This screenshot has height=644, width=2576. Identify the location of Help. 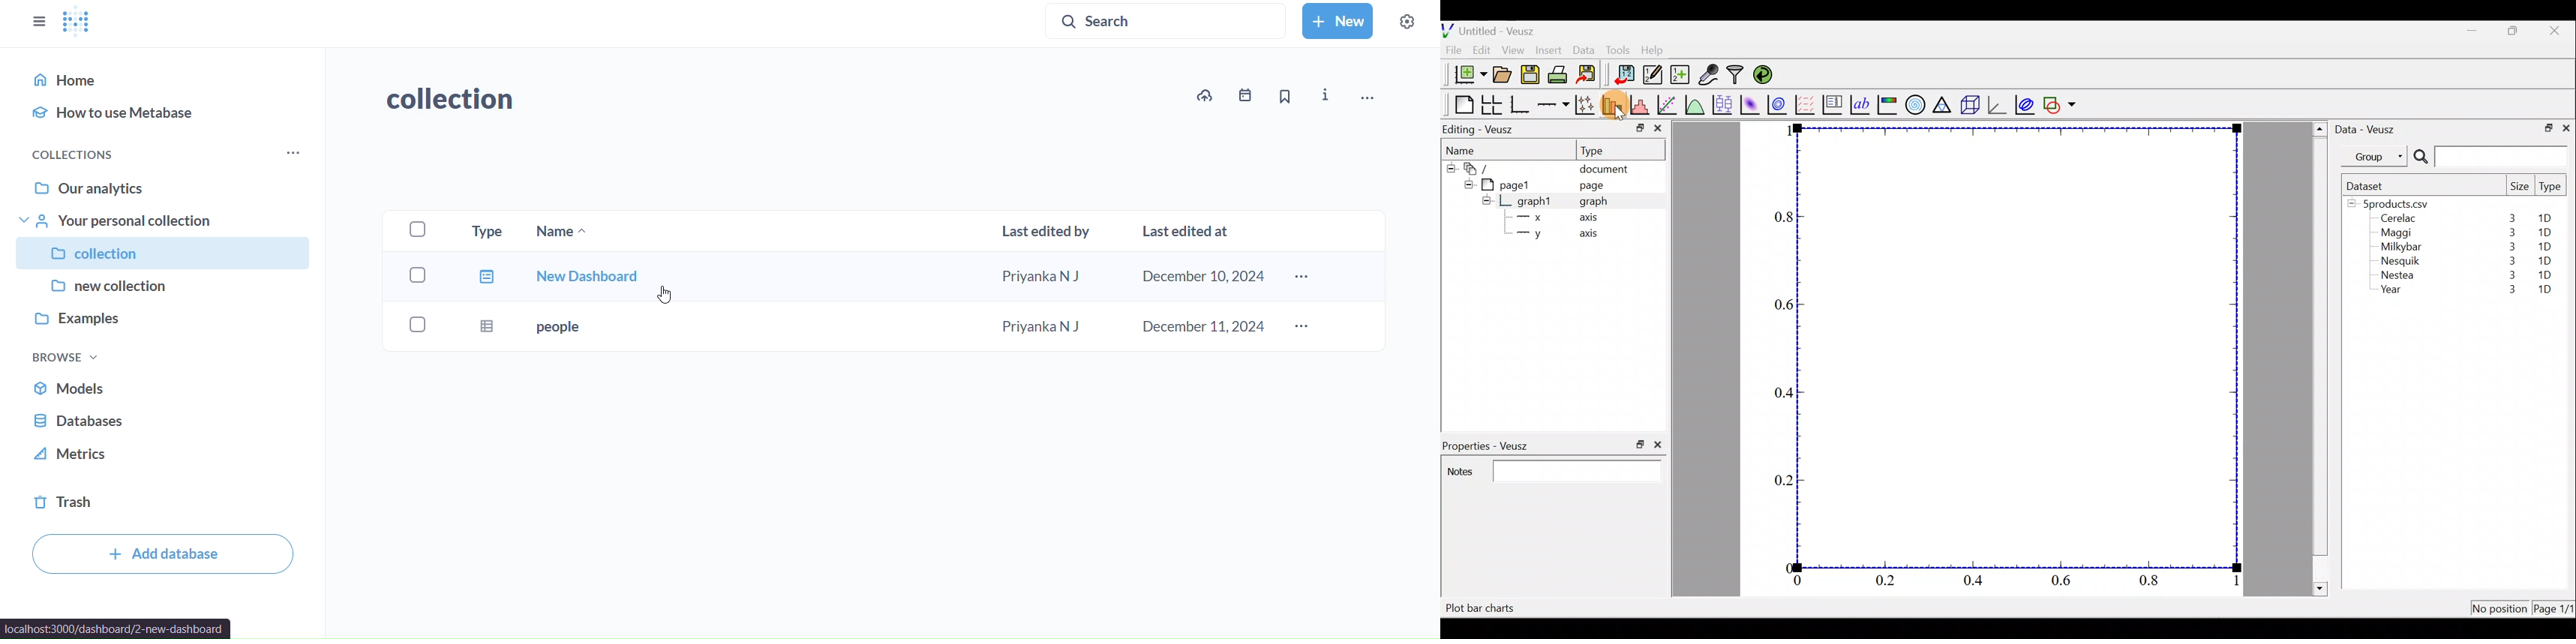
(1659, 50).